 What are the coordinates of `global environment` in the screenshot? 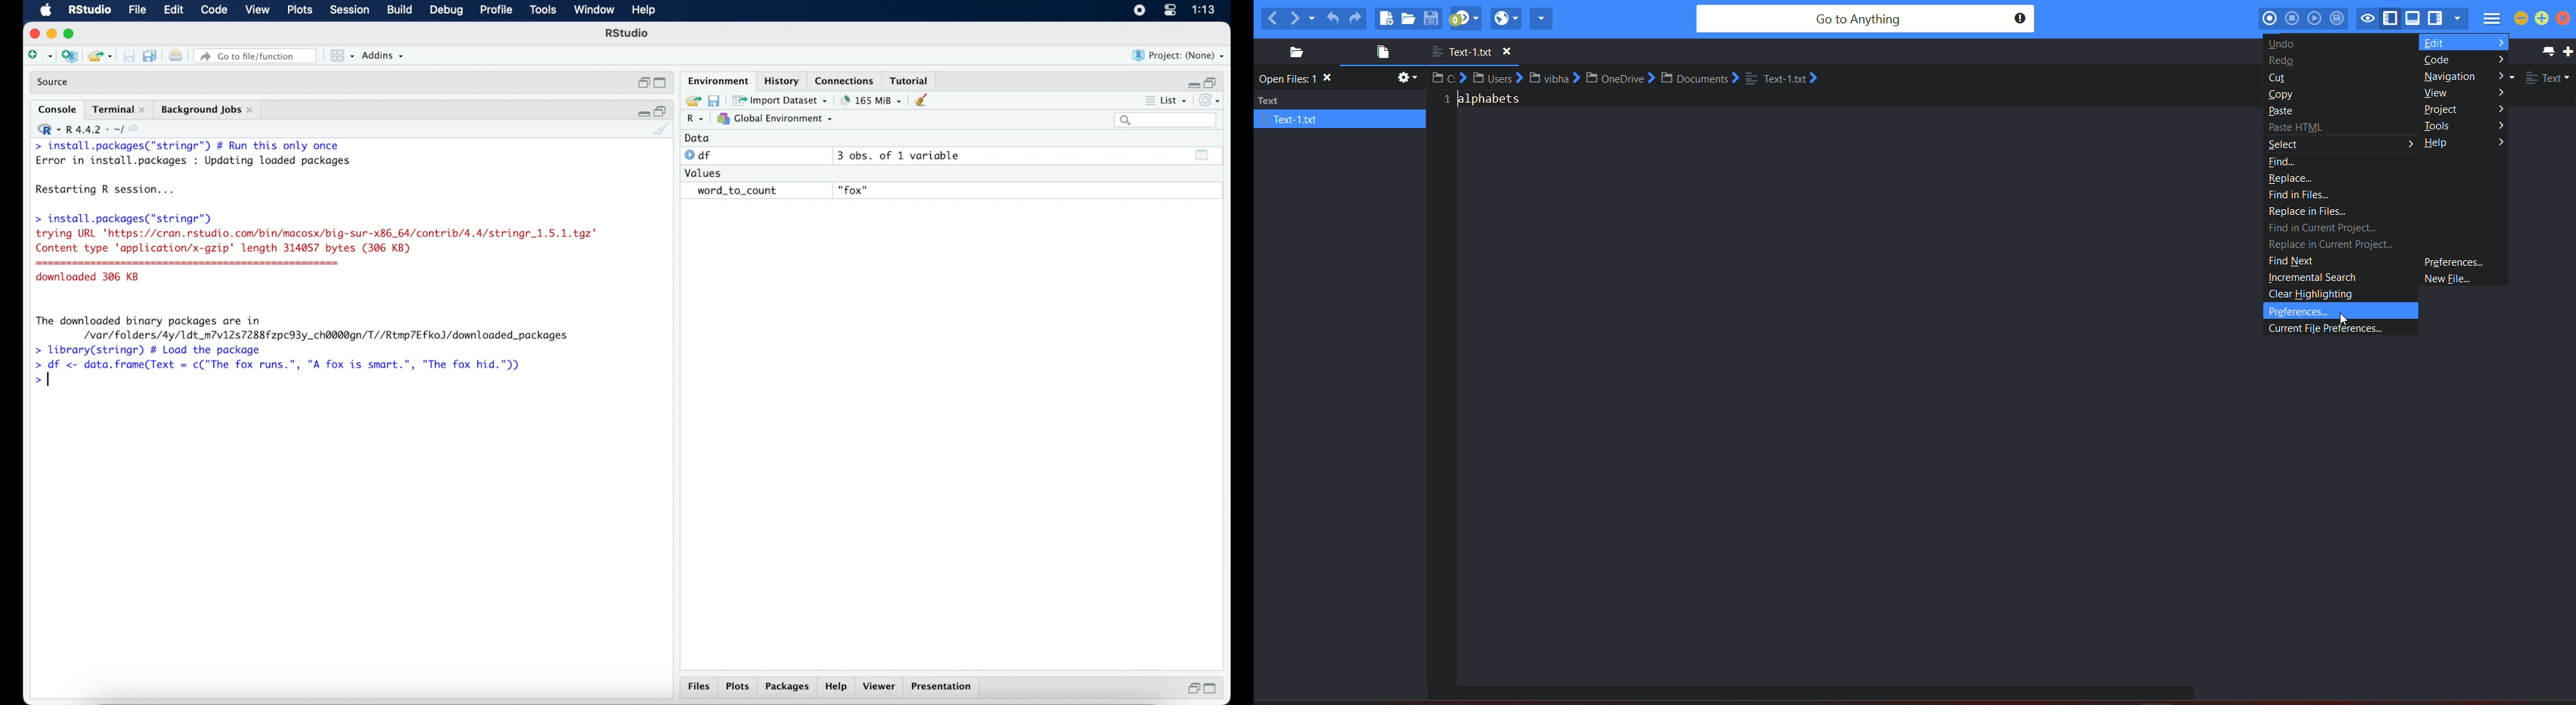 It's located at (775, 118).